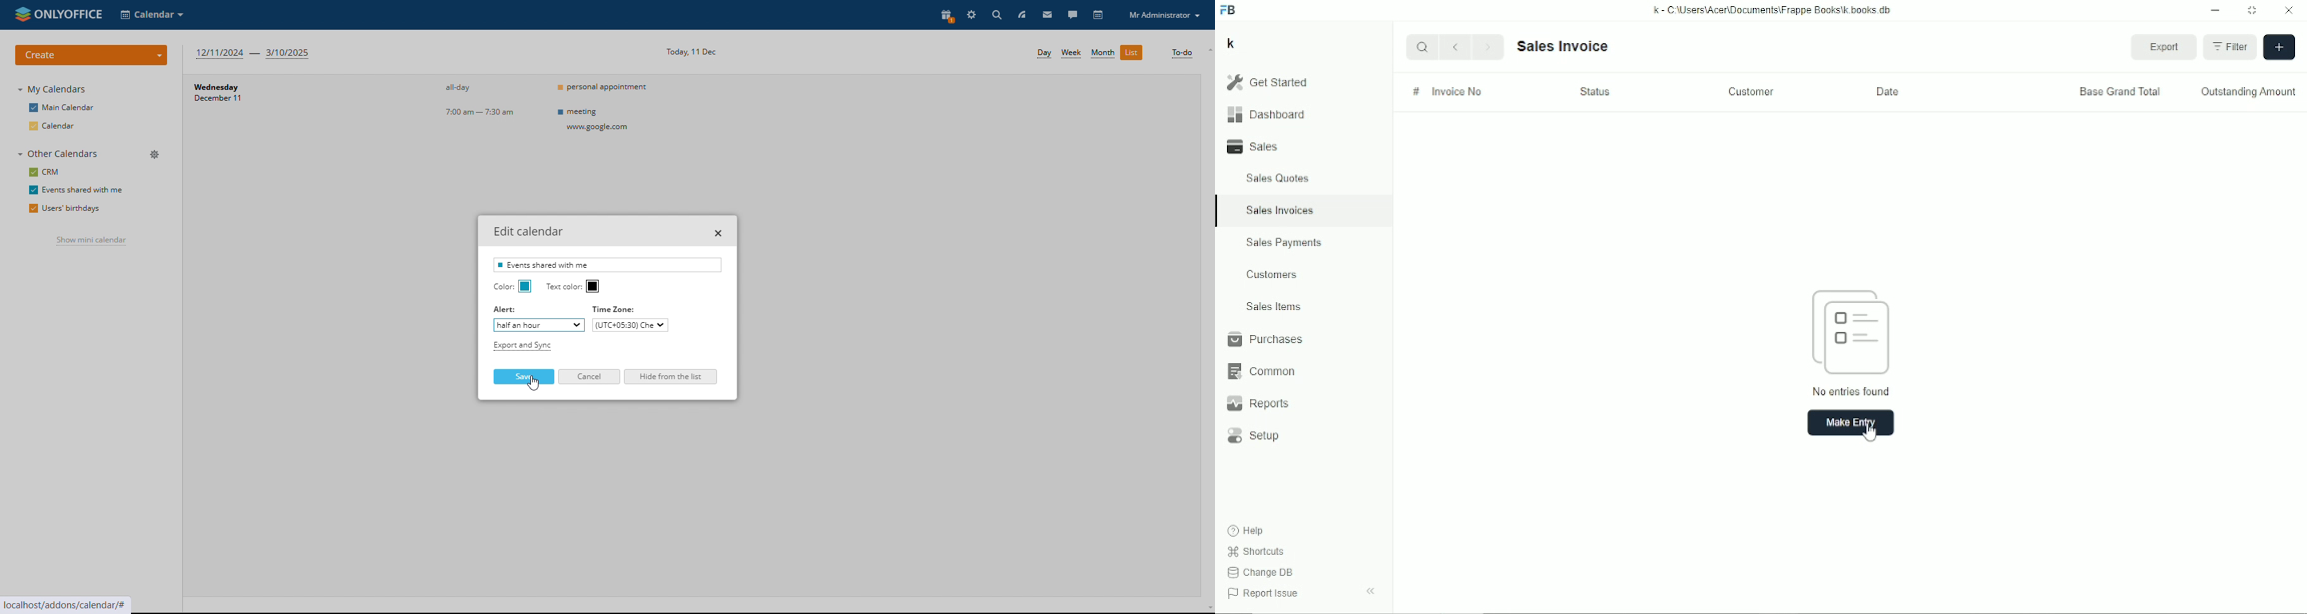  Describe the element at coordinates (2279, 46) in the screenshot. I see `New entry` at that location.